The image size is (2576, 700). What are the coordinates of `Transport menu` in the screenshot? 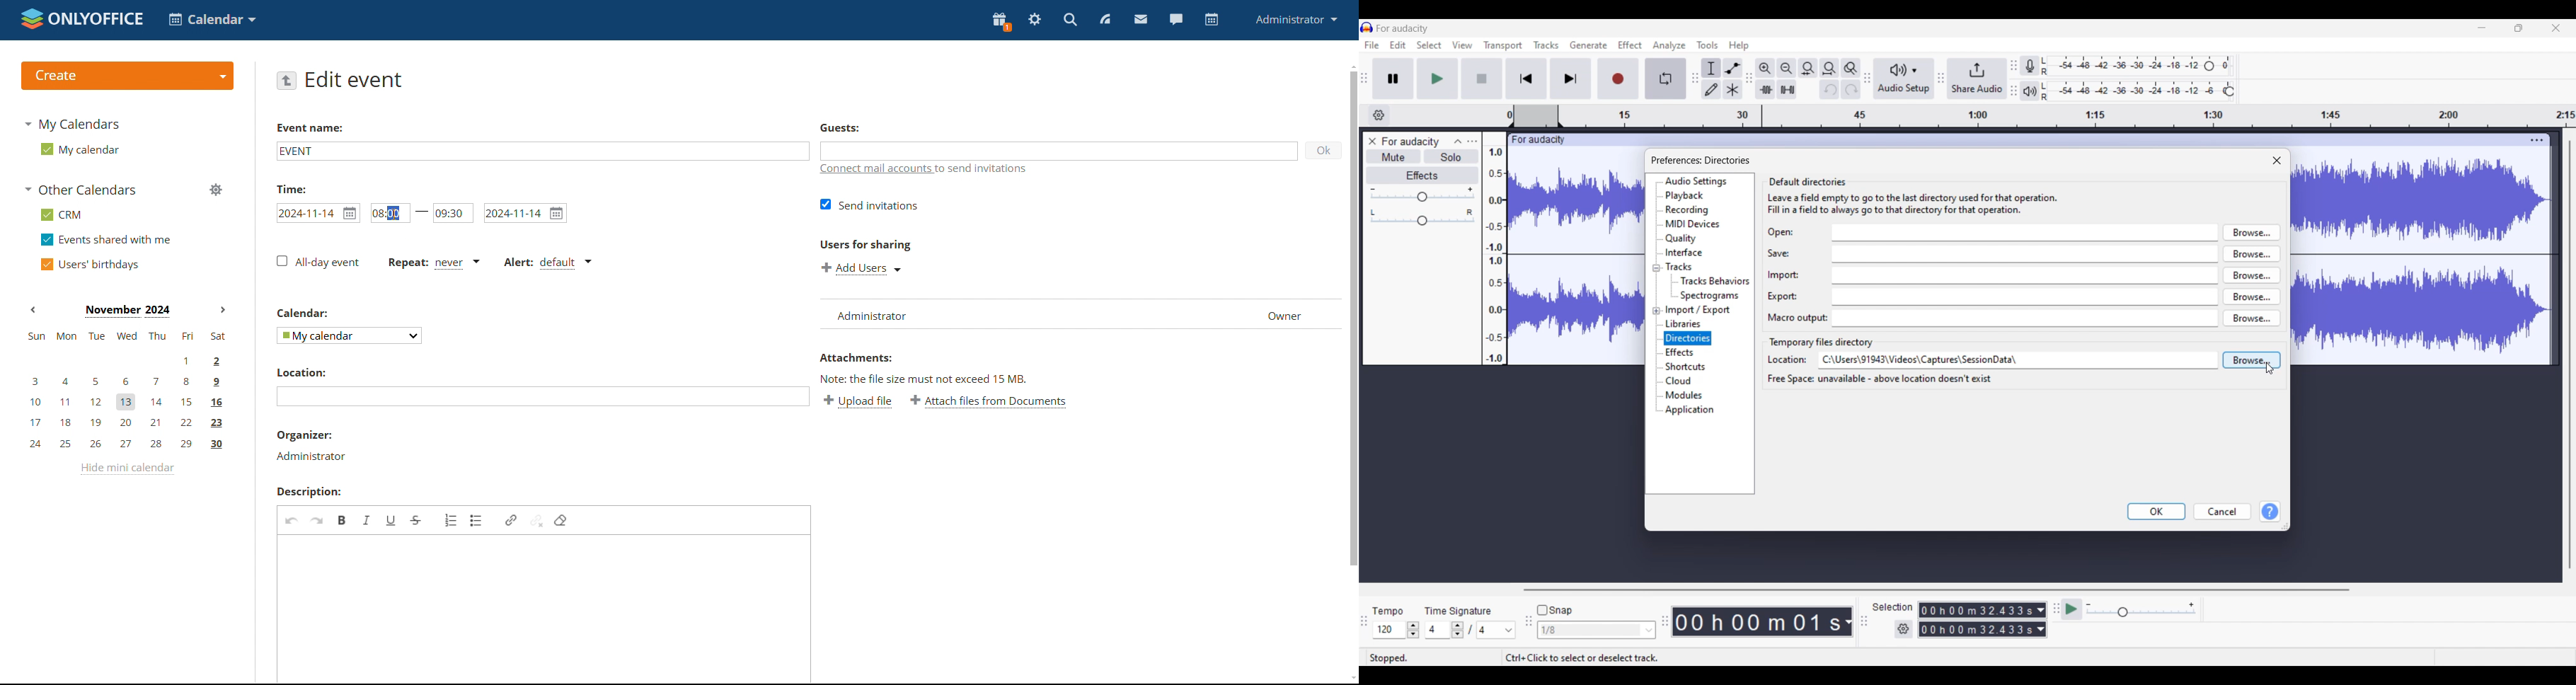 It's located at (1503, 46).